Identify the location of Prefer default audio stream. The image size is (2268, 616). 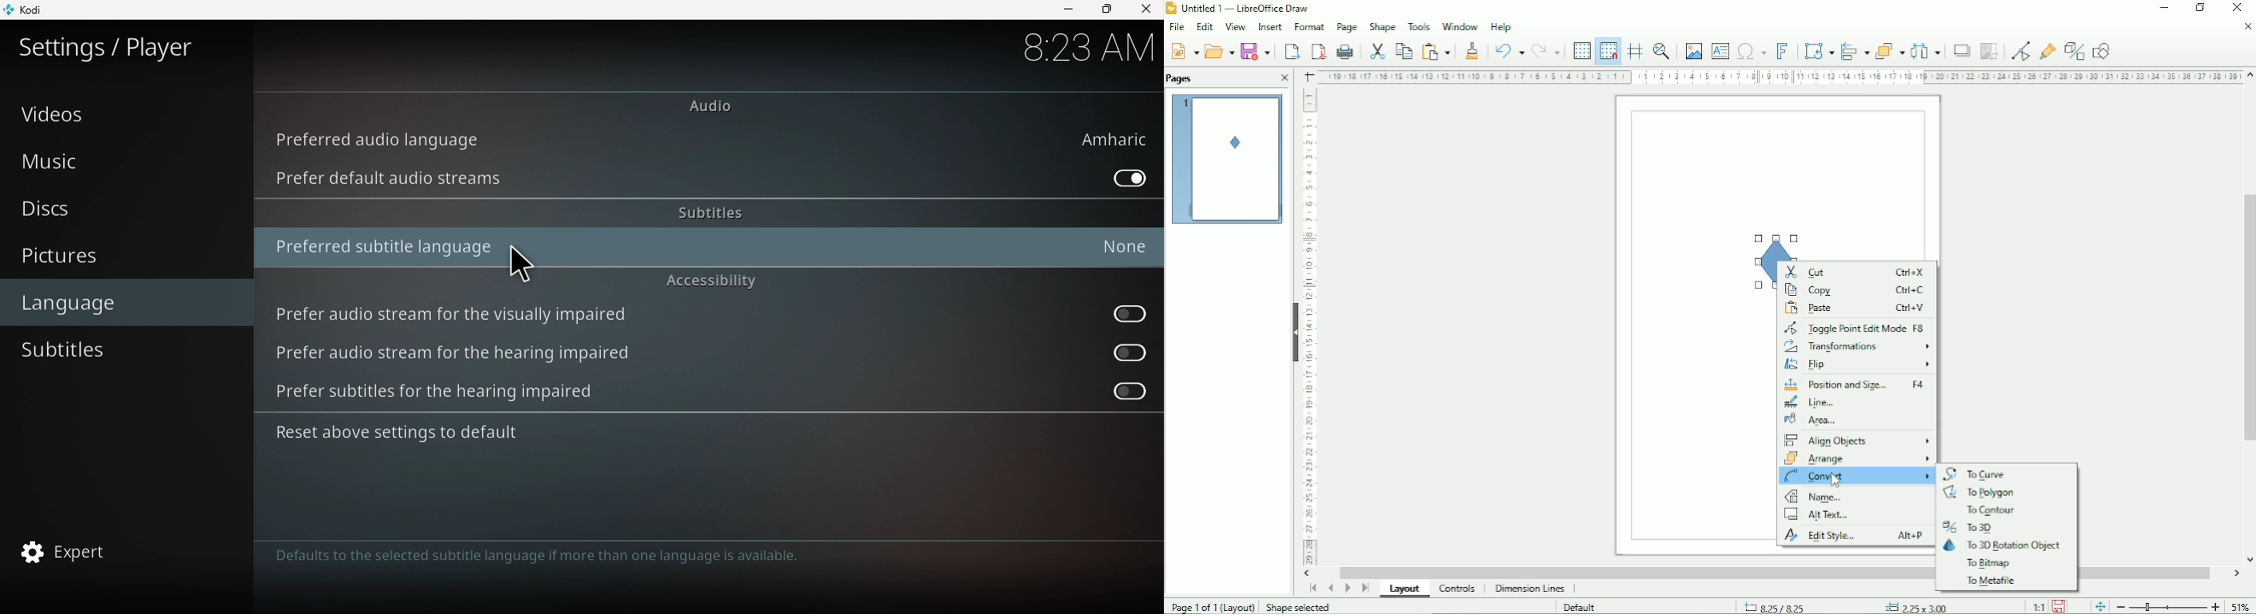
(1126, 177).